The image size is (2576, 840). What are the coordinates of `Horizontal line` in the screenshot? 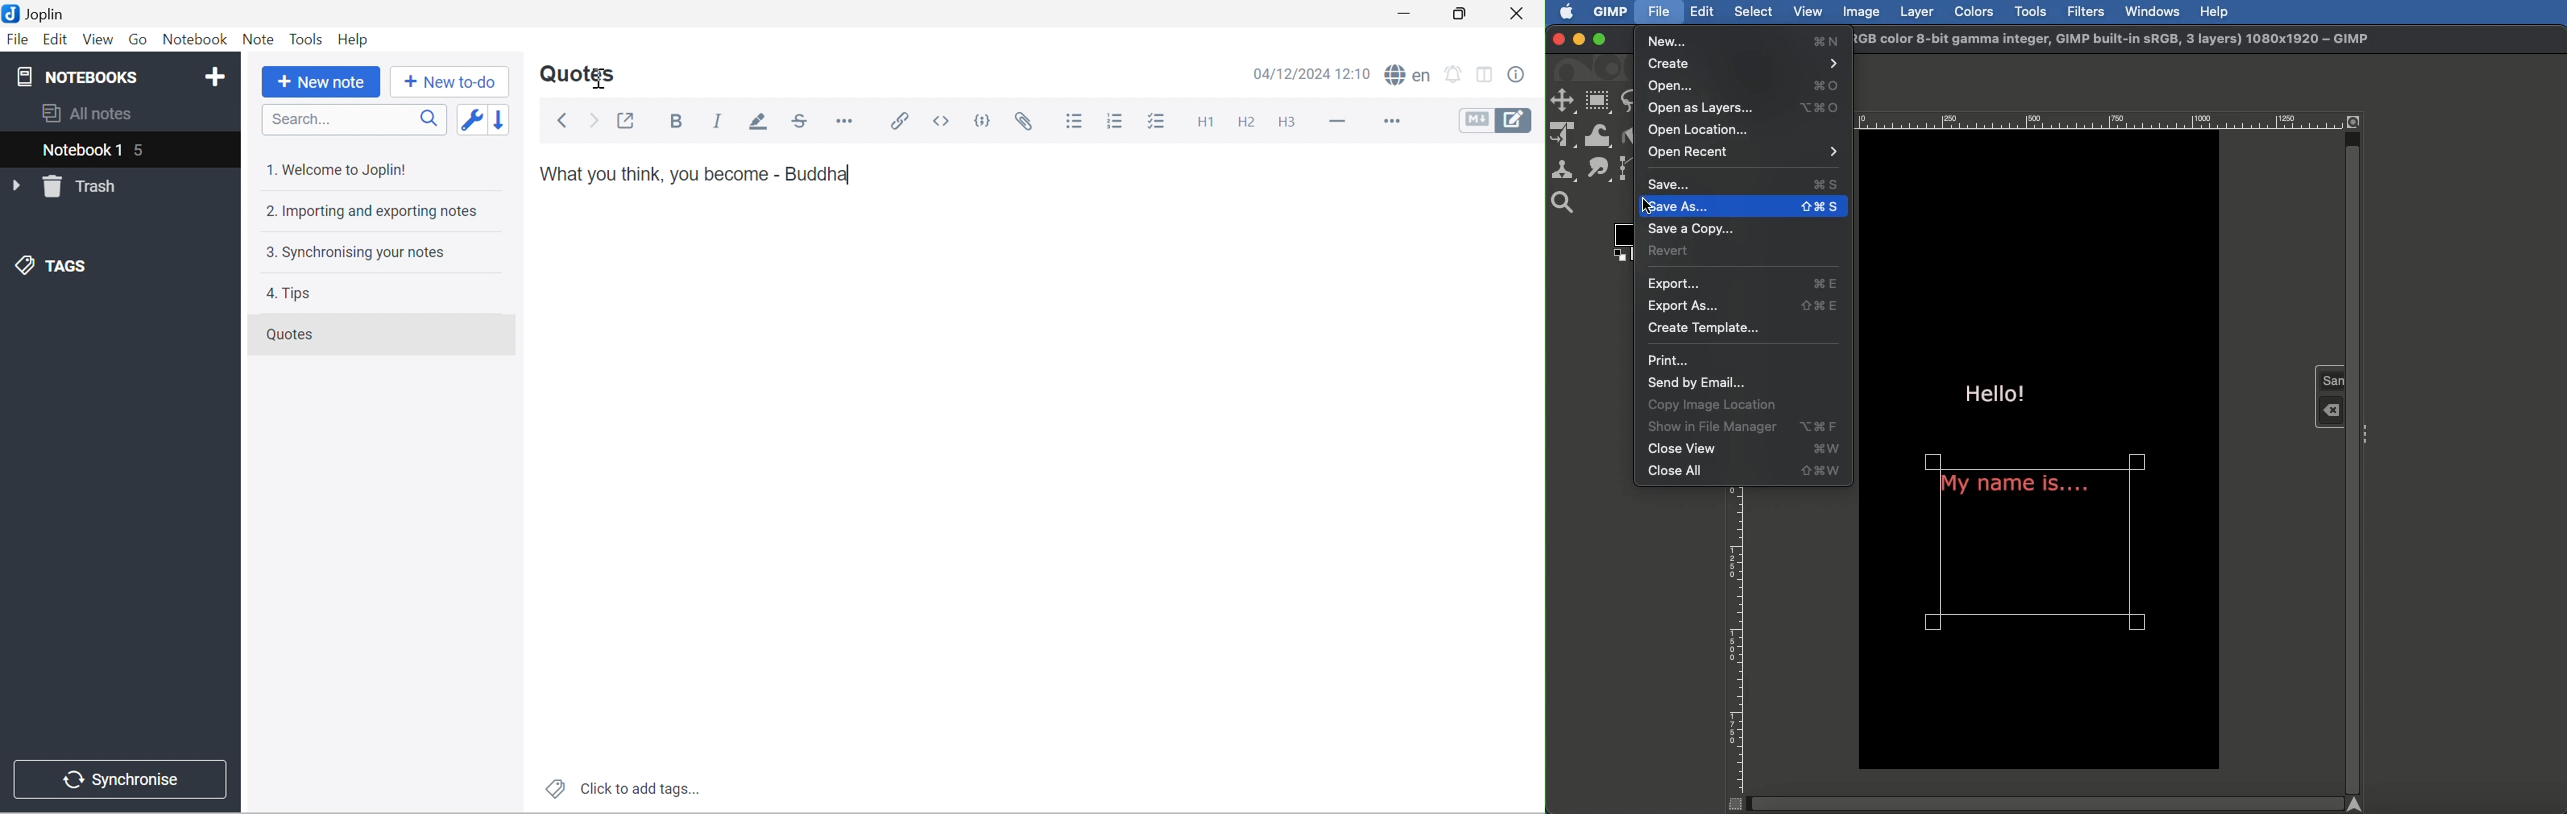 It's located at (1333, 124).